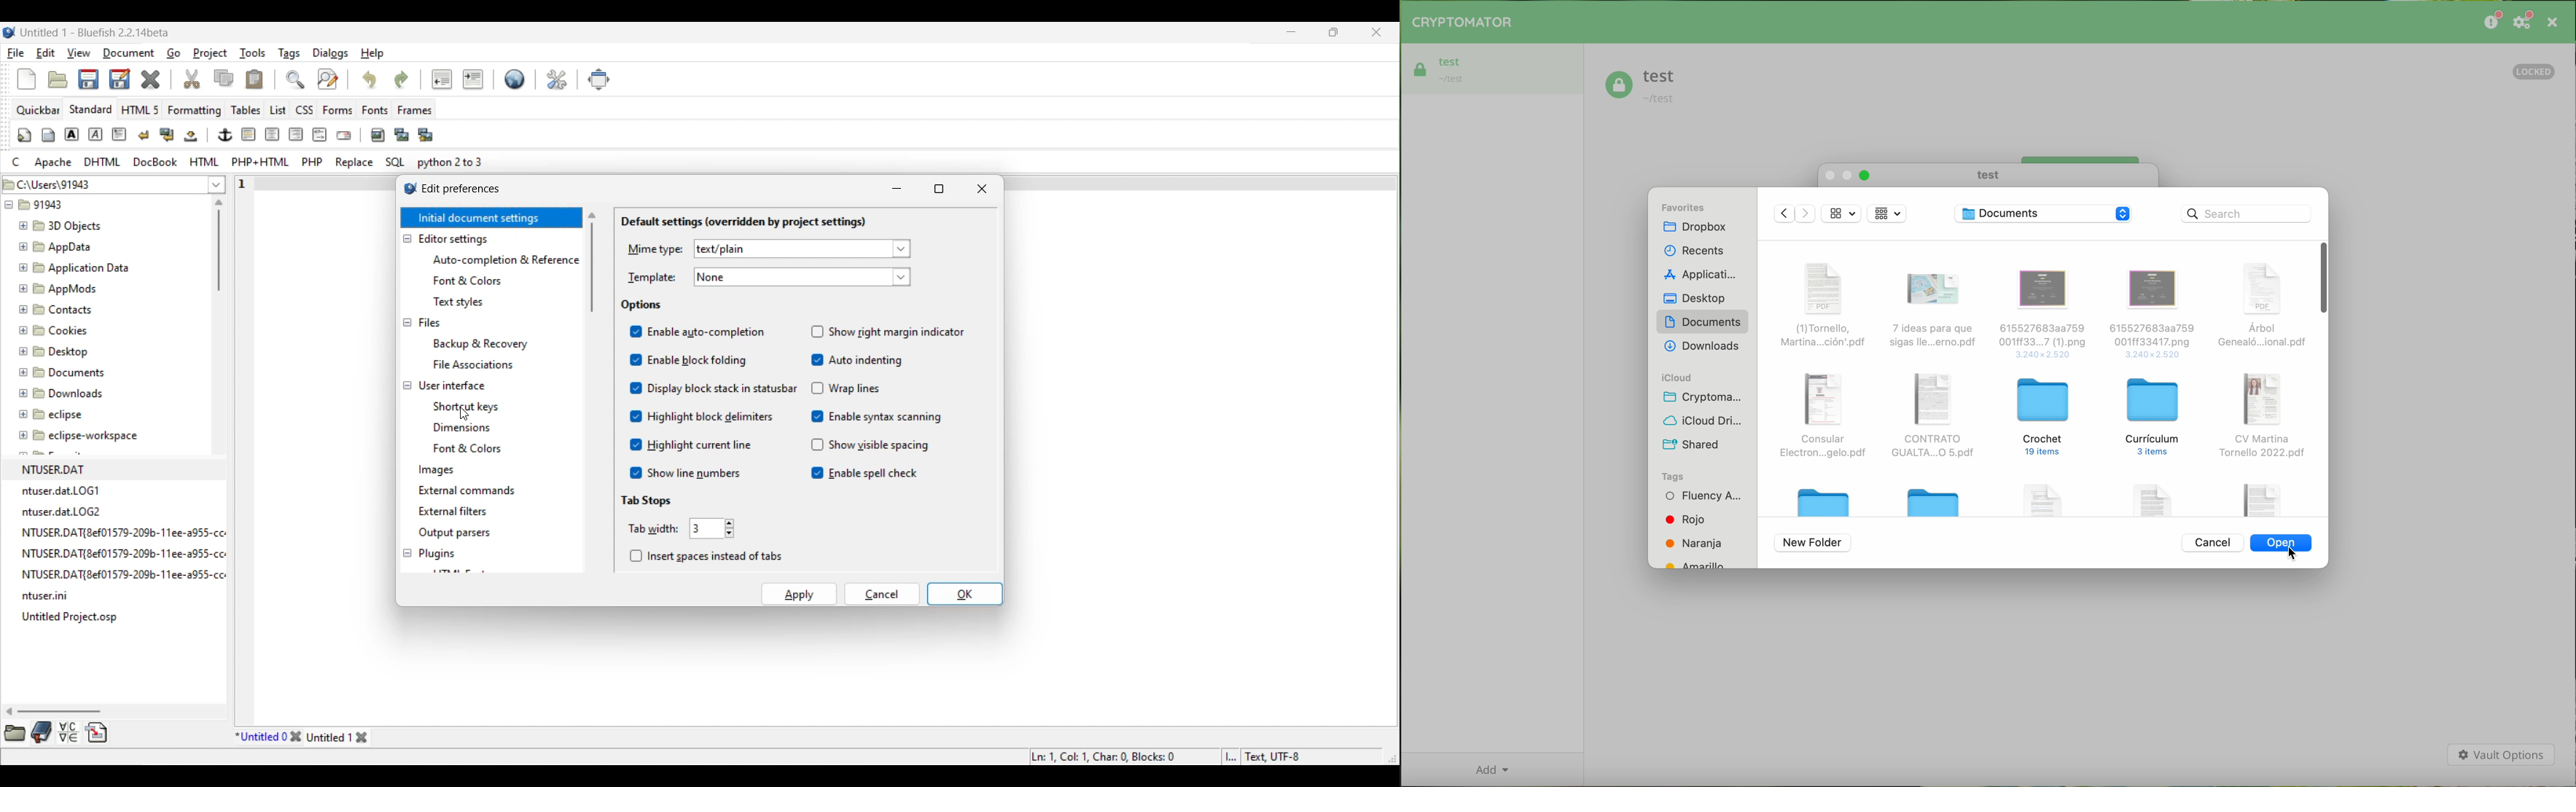 The height and width of the screenshot is (812, 2576). Describe the element at coordinates (730, 528) in the screenshot. I see `Increase/Decrease width` at that location.